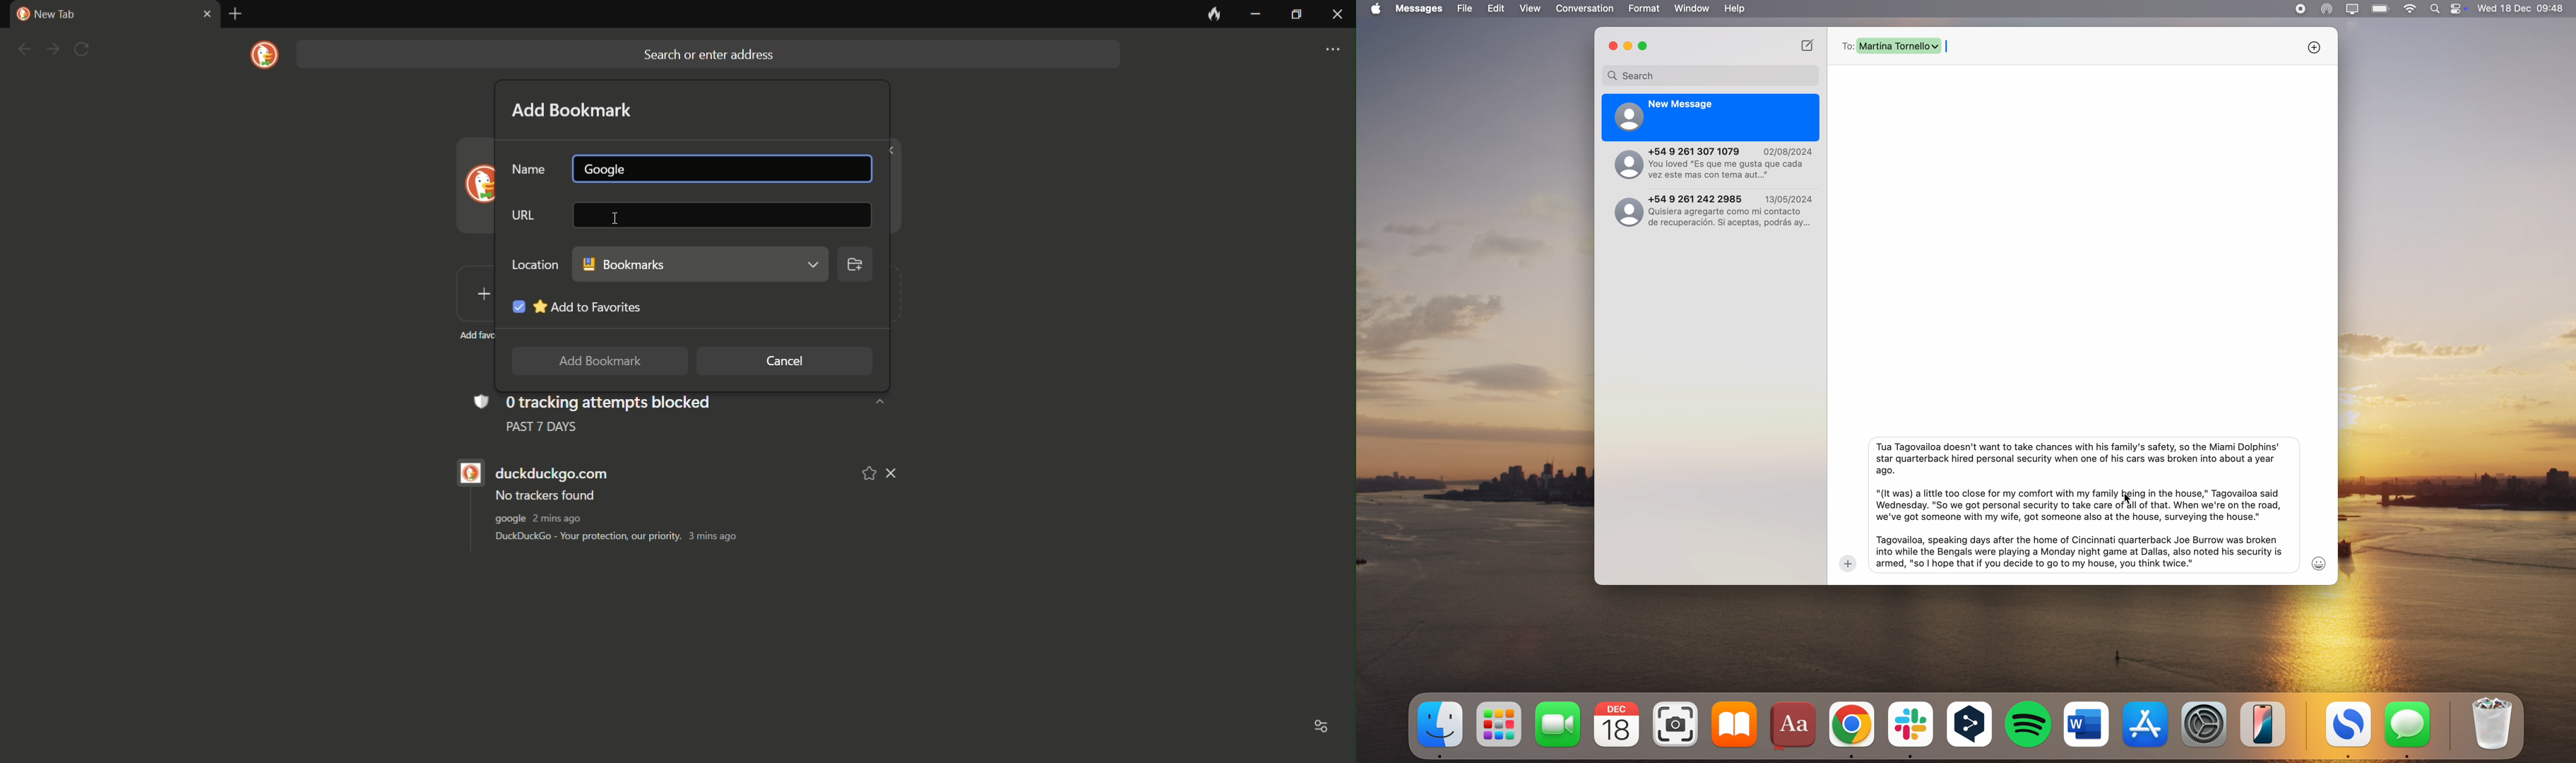 The image size is (2576, 784). Describe the element at coordinates (2087, 724) in the screenshot. I see `Word` at that location.